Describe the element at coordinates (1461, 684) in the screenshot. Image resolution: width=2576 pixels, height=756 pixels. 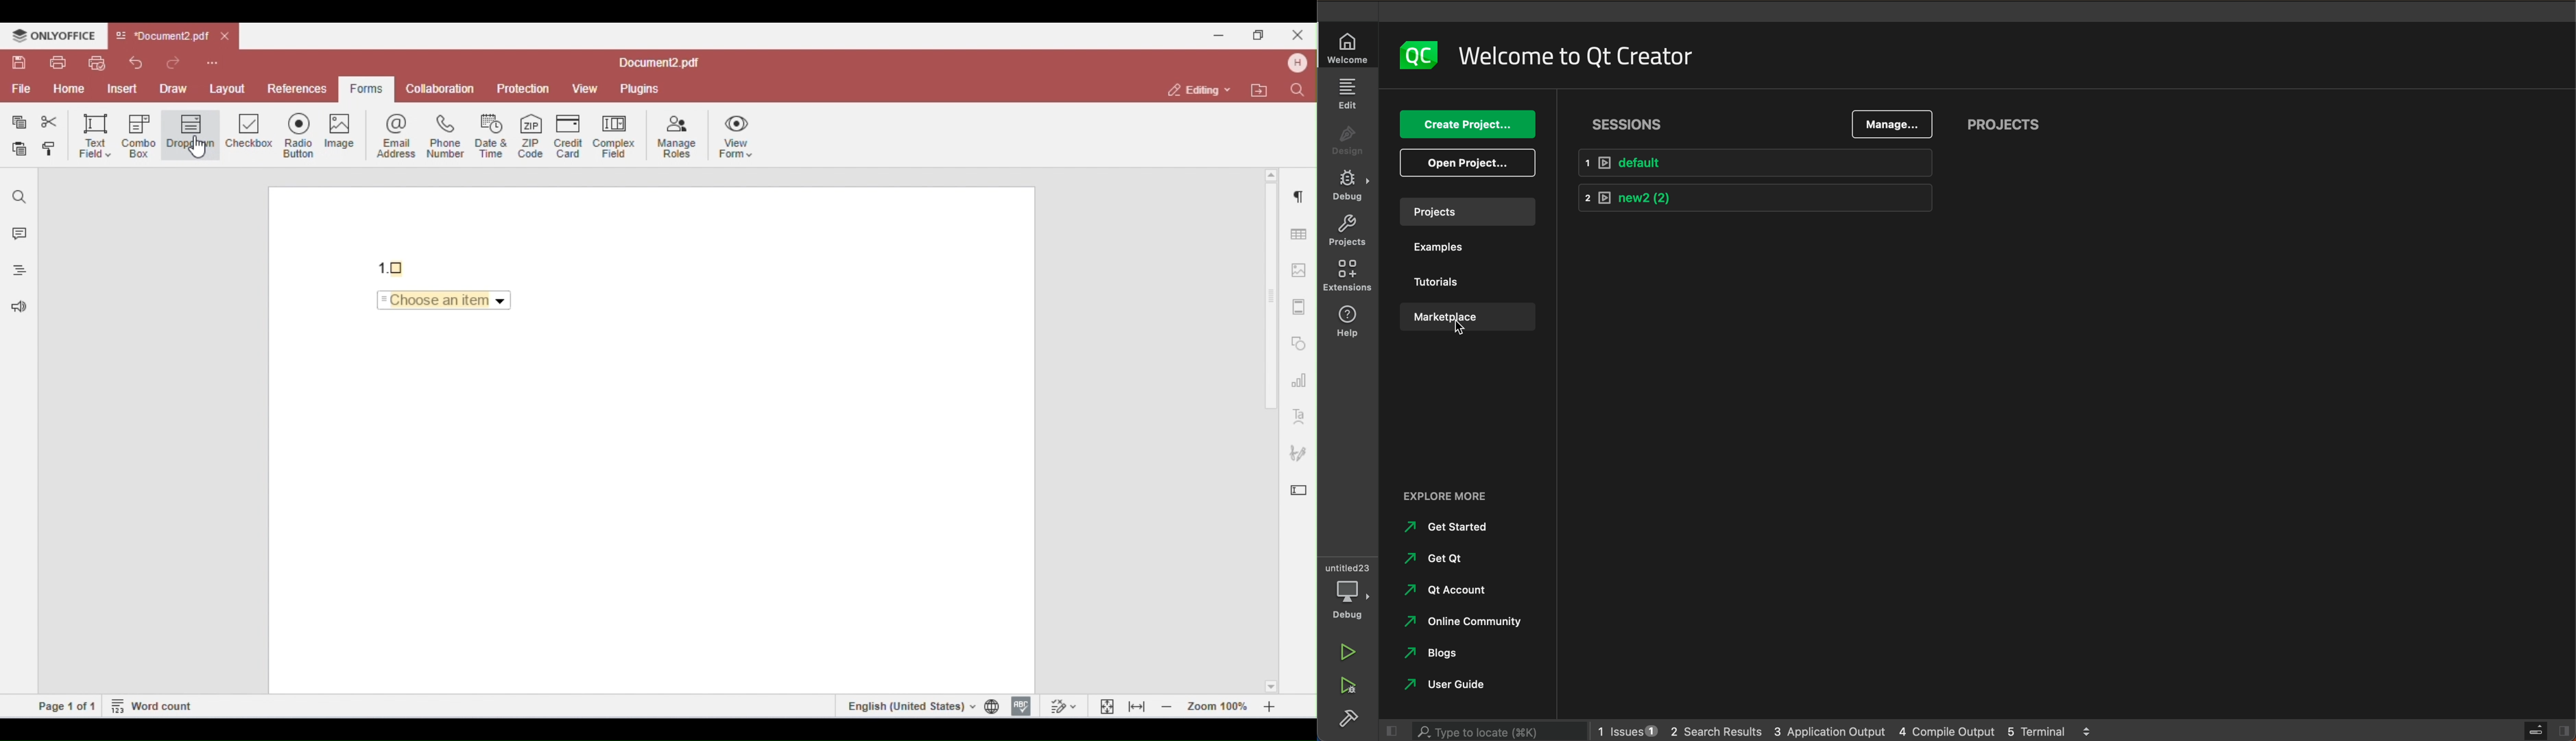
I see `` at that location.